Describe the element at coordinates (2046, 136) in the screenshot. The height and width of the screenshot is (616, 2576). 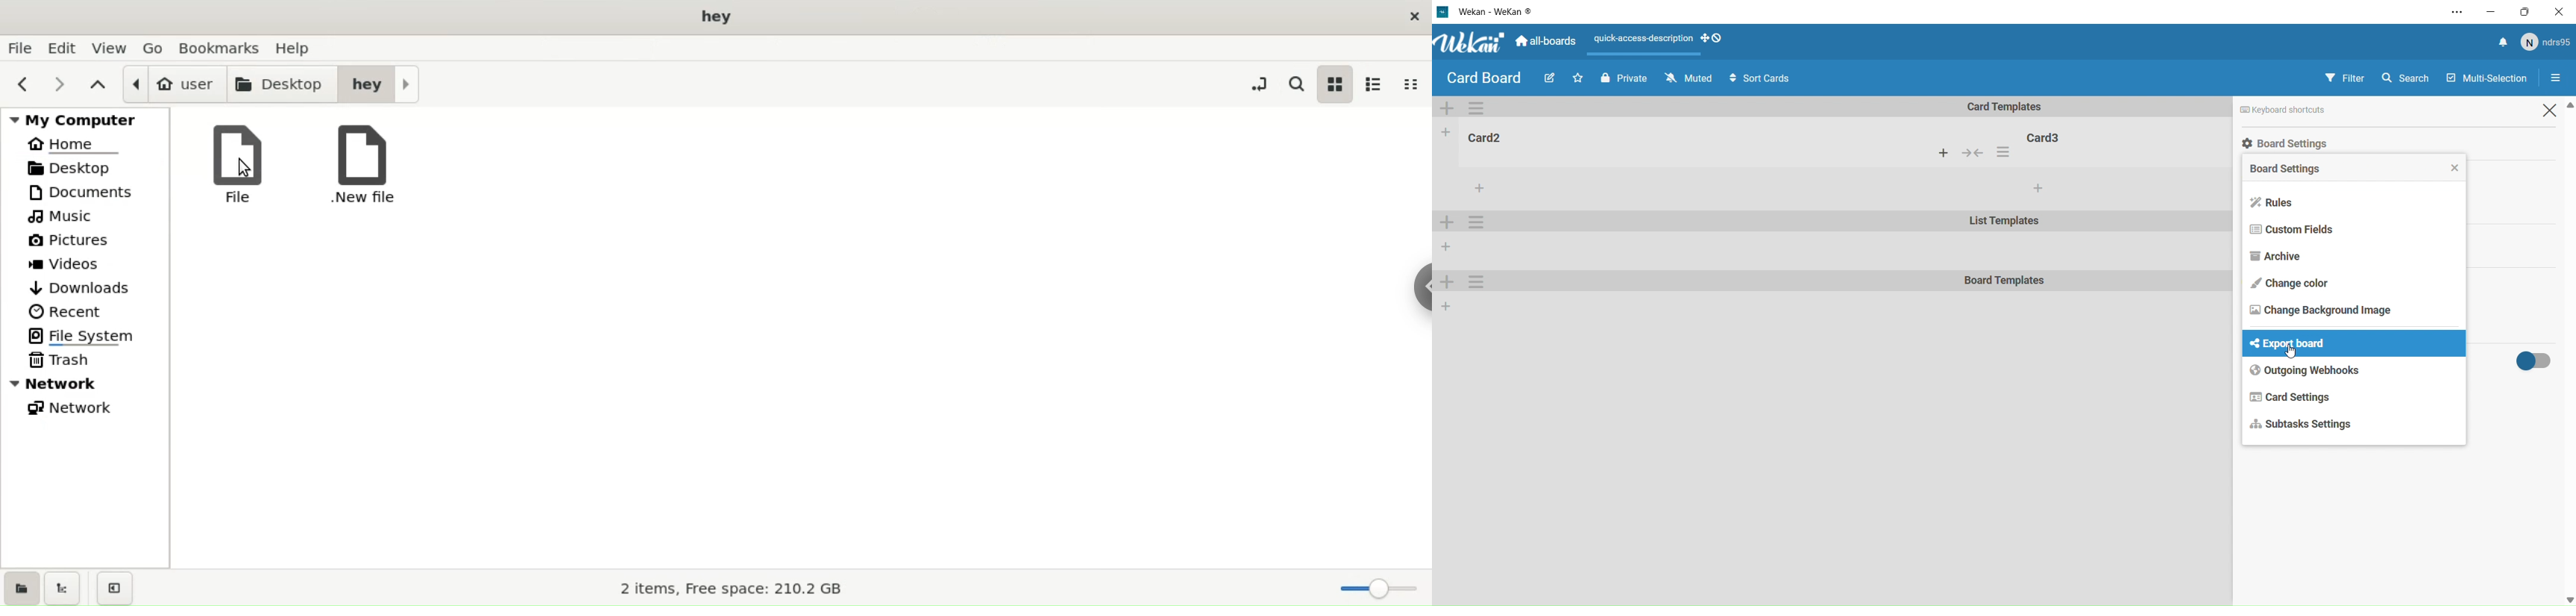
I see `Card3` at that location.